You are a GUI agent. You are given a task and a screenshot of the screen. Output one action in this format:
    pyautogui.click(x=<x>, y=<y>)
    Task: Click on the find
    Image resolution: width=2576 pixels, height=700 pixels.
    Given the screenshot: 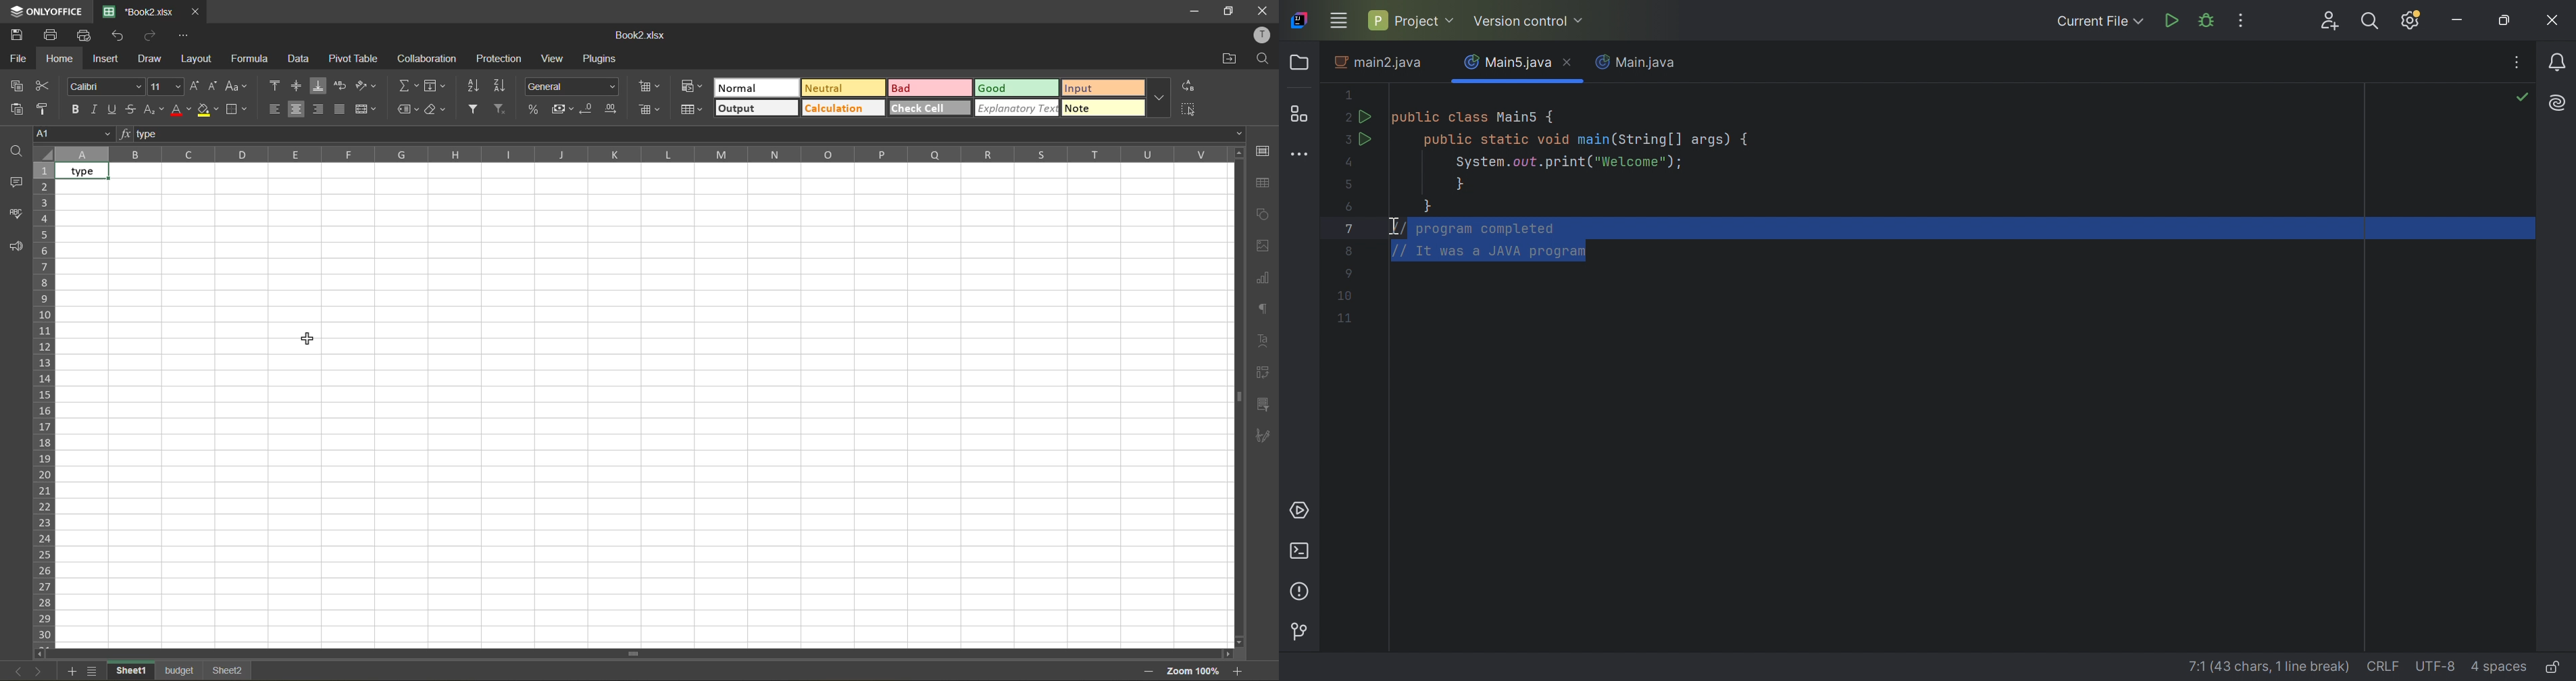 What is the action you would take?
    pyautogui.click(x=13, y=151)
    